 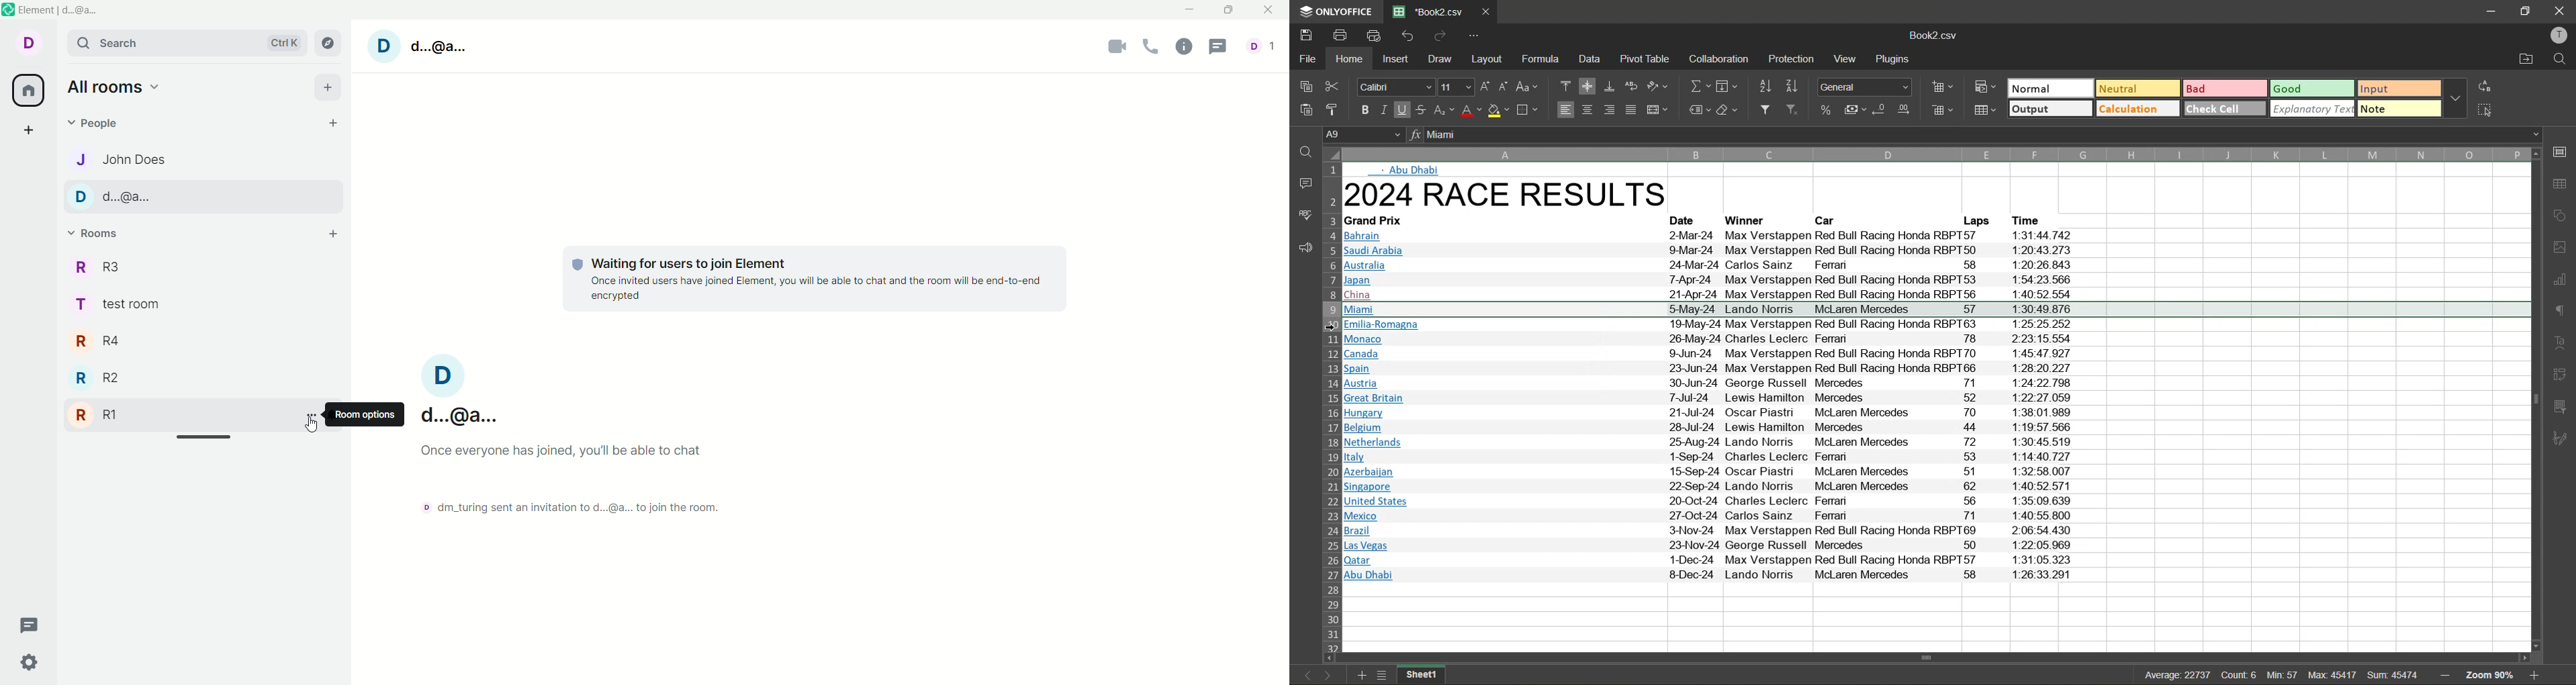 What do you see at coordinates (1403, 110) in the screenshot?
I see `underline` at bounding box center [1403, 110].